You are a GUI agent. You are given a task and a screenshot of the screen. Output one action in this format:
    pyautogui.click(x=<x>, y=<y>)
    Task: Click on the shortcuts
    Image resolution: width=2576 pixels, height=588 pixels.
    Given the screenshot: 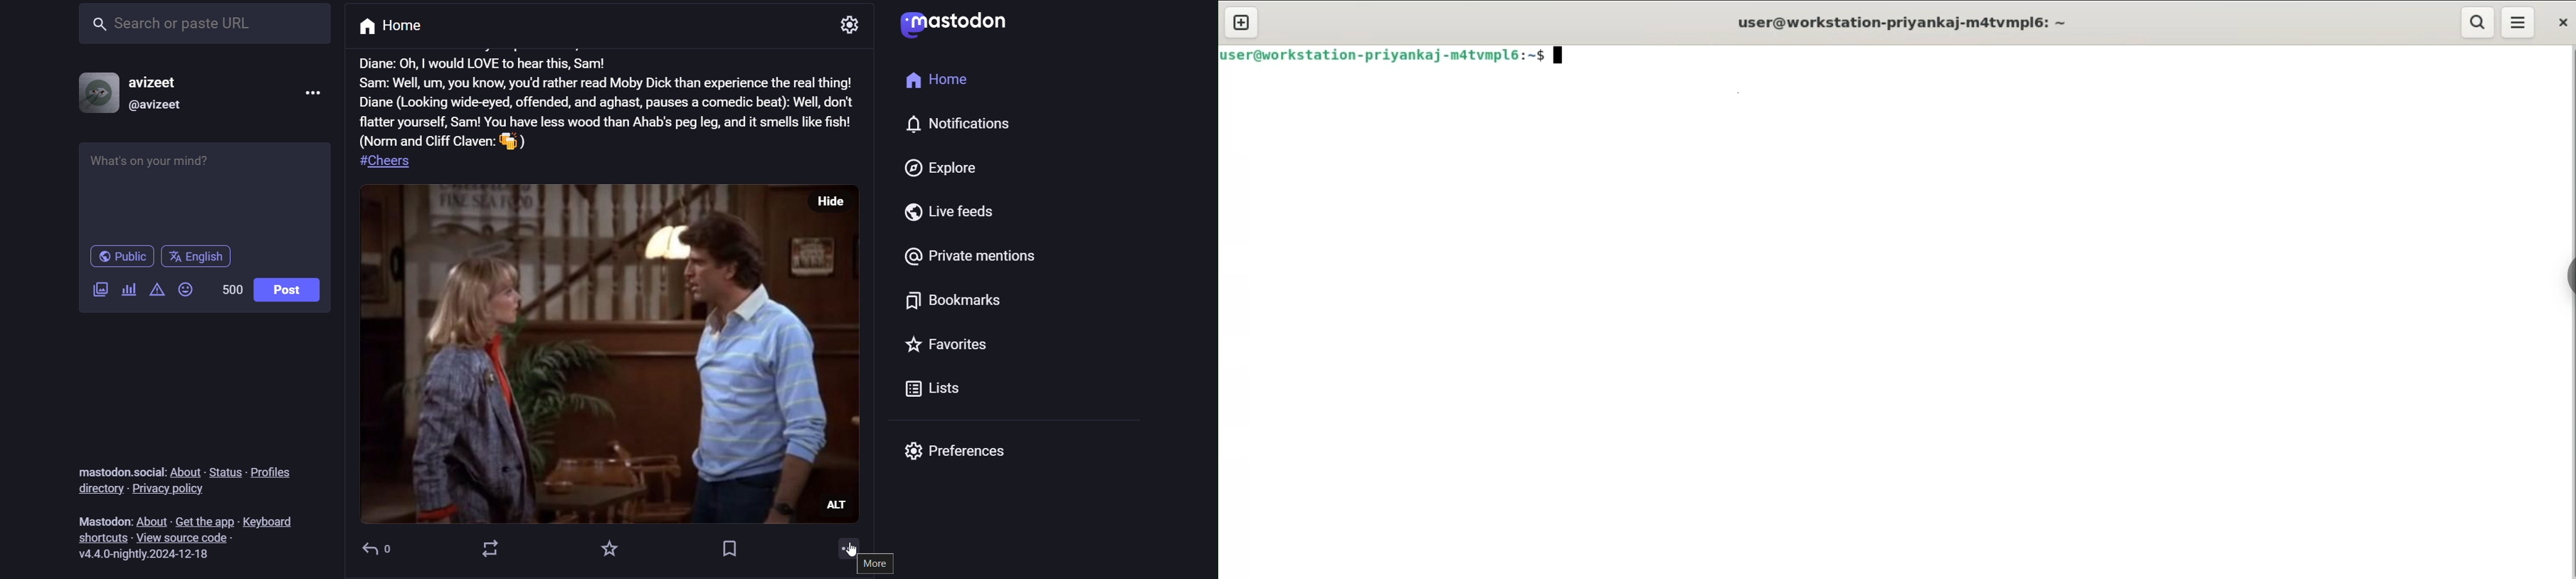 What is the action you would take?
    pyautogui.click(x=103, y=537)
    